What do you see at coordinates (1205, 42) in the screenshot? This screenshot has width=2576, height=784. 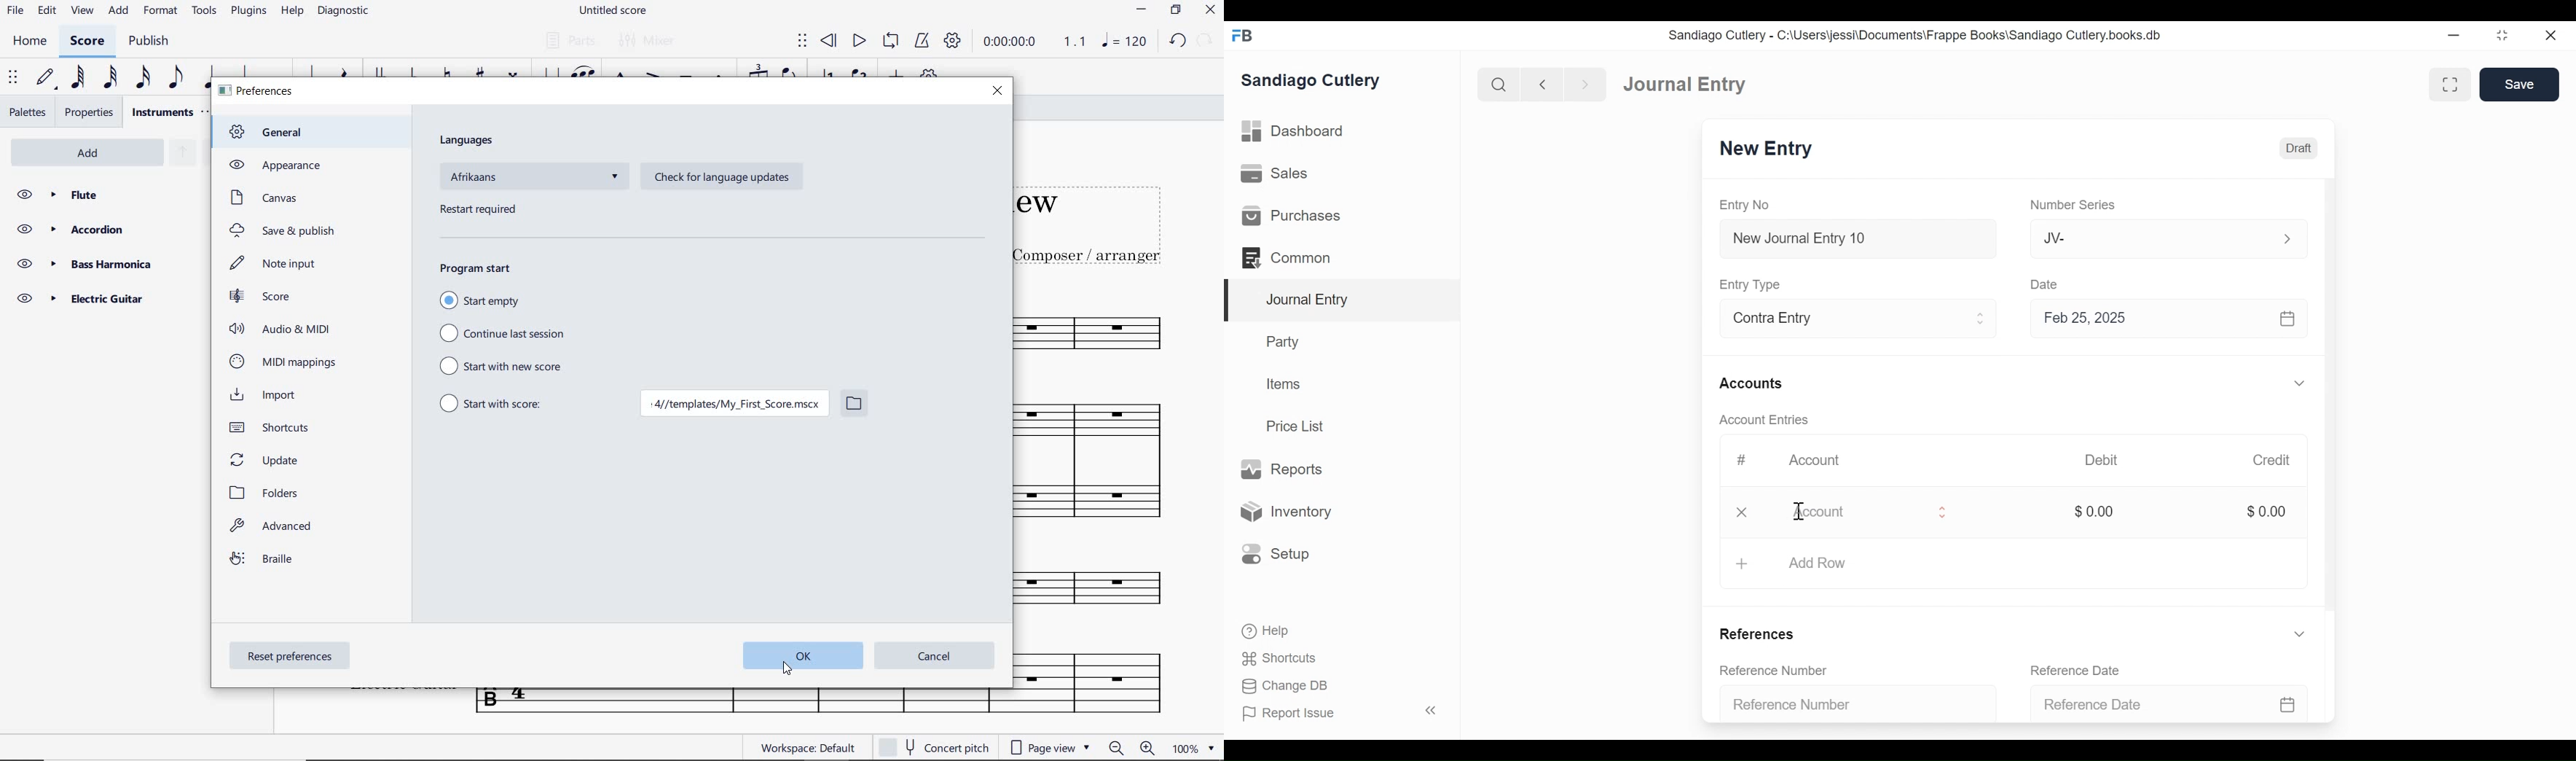 I see `REDO` at bounding box center [1205, 42].